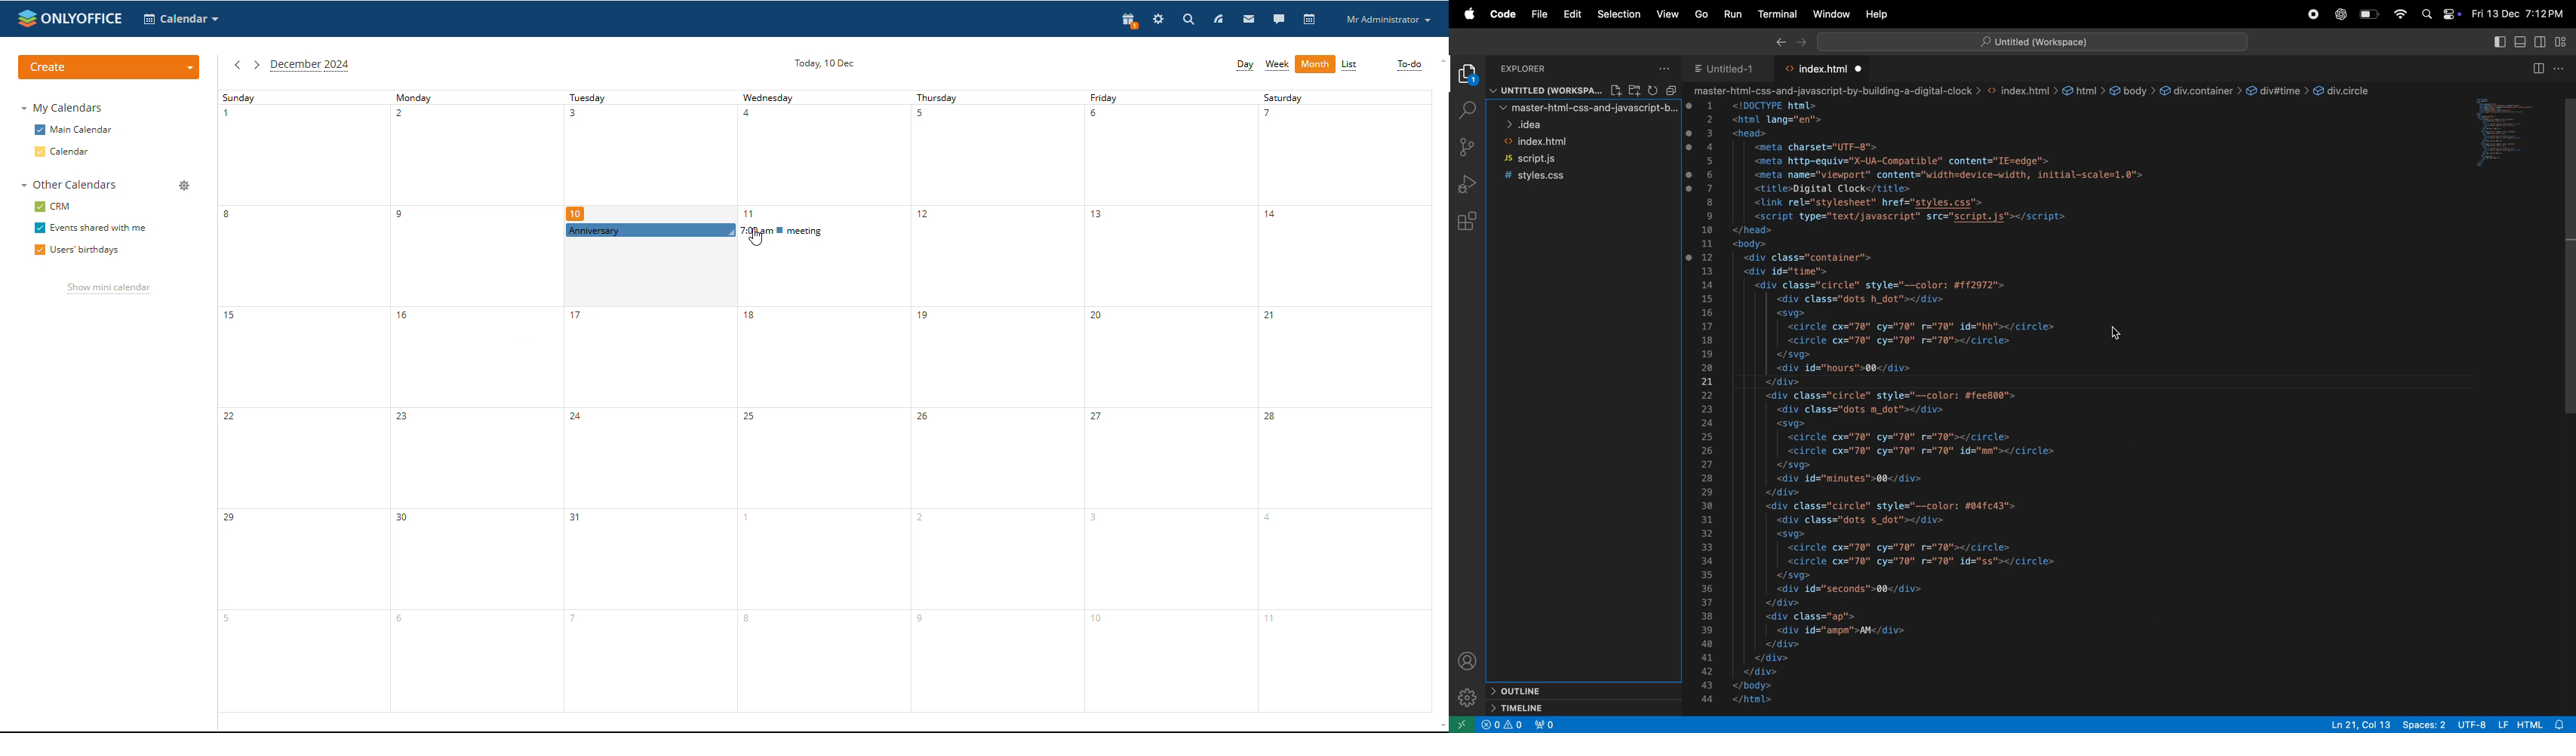 This screenshot has height=756, width=2576. What do you see at coordinates (1250, 19) in the screenshot?
I see `mail` at bounding box center [1250, 19].